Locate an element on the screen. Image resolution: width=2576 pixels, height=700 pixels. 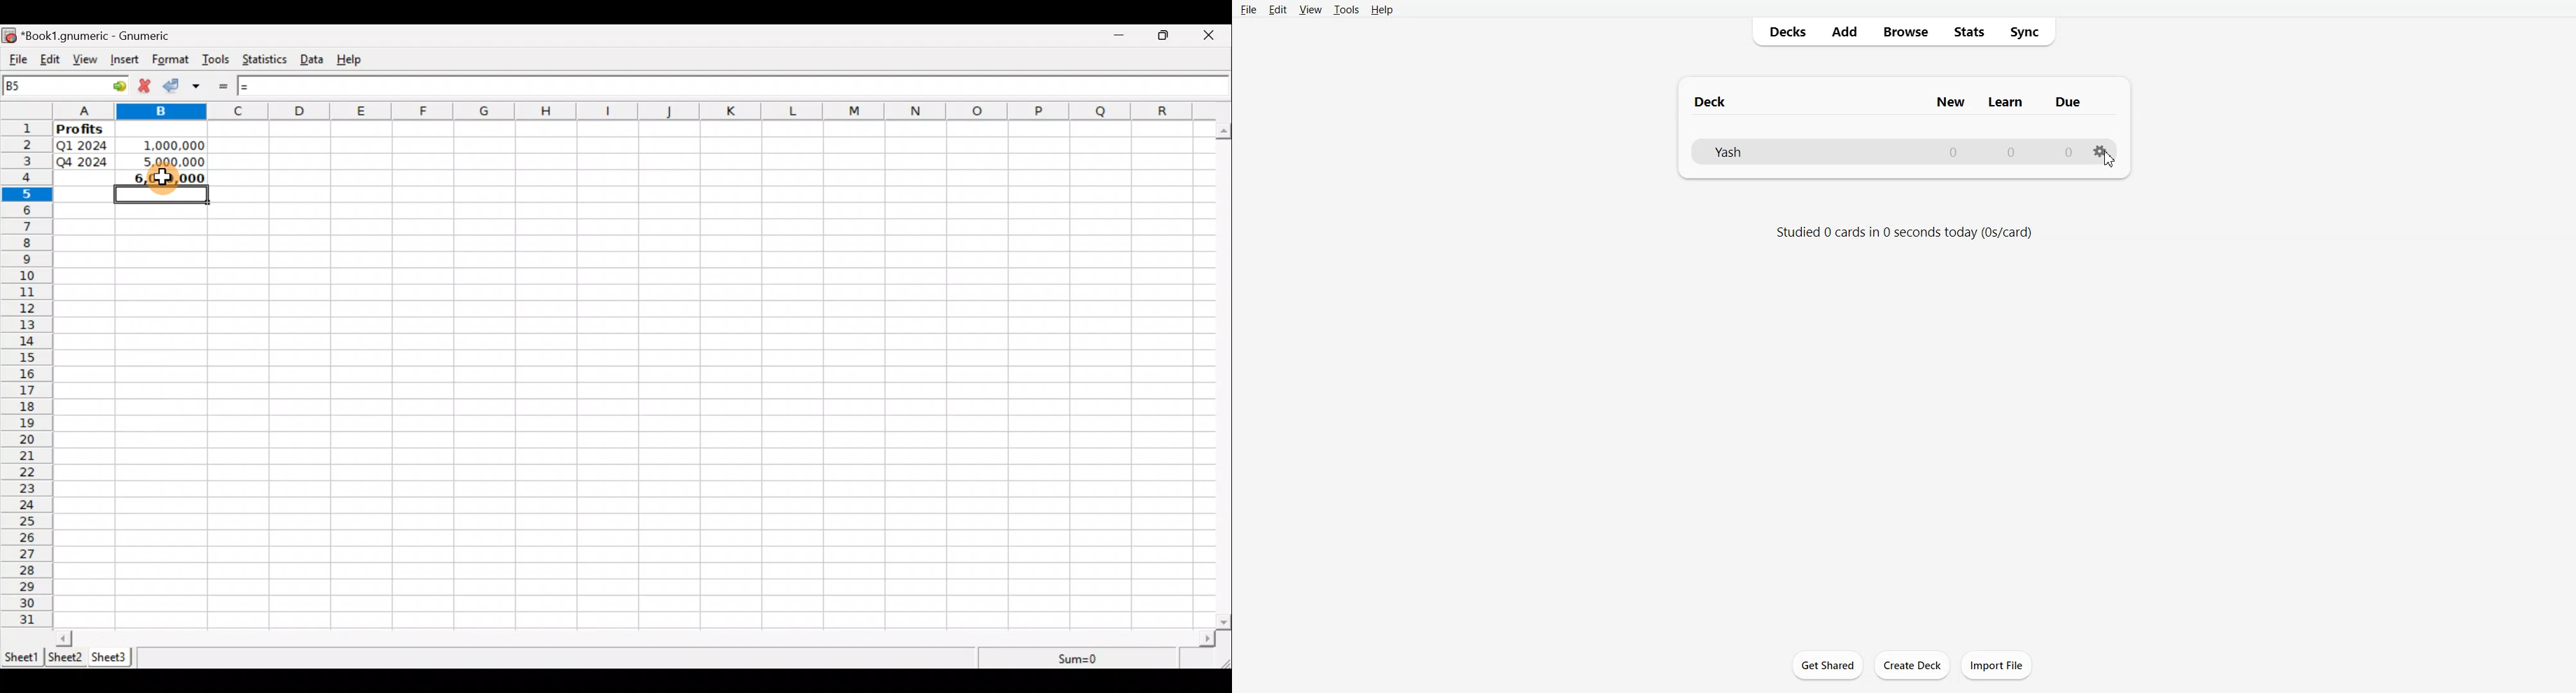
Add is located at coordinates (1843, 32).